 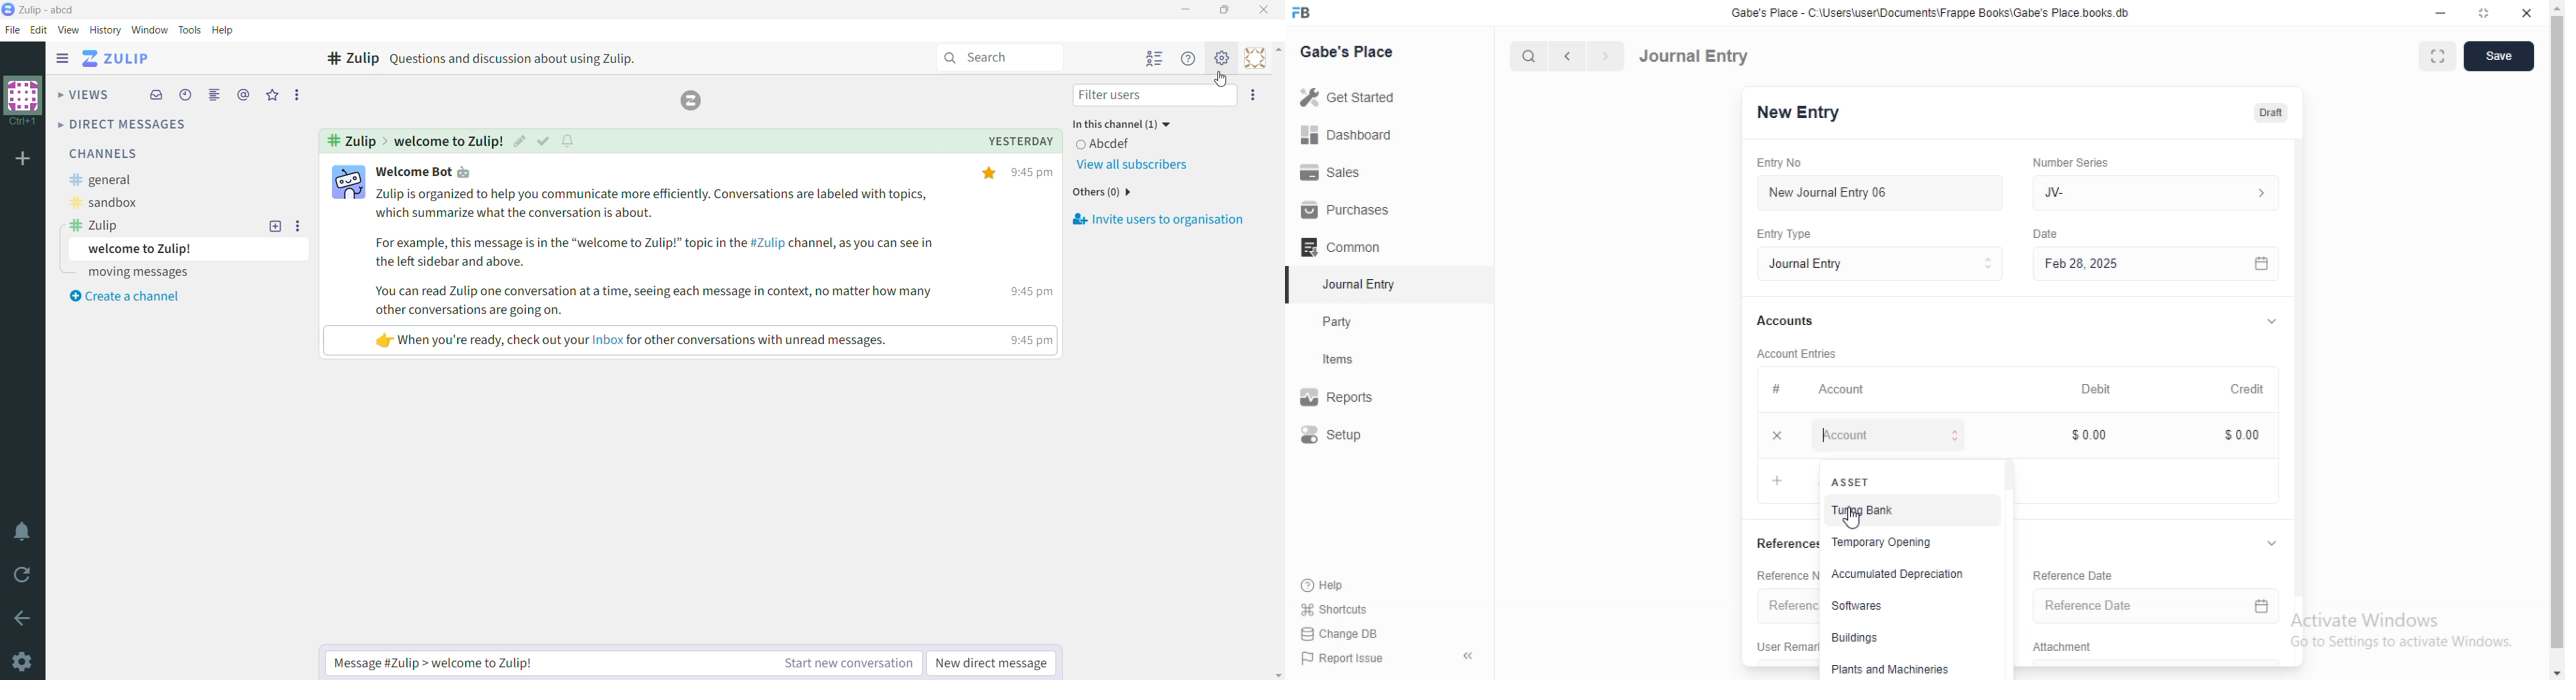 I want to click on Tuphg Bank, so click(x=1907, y=512).